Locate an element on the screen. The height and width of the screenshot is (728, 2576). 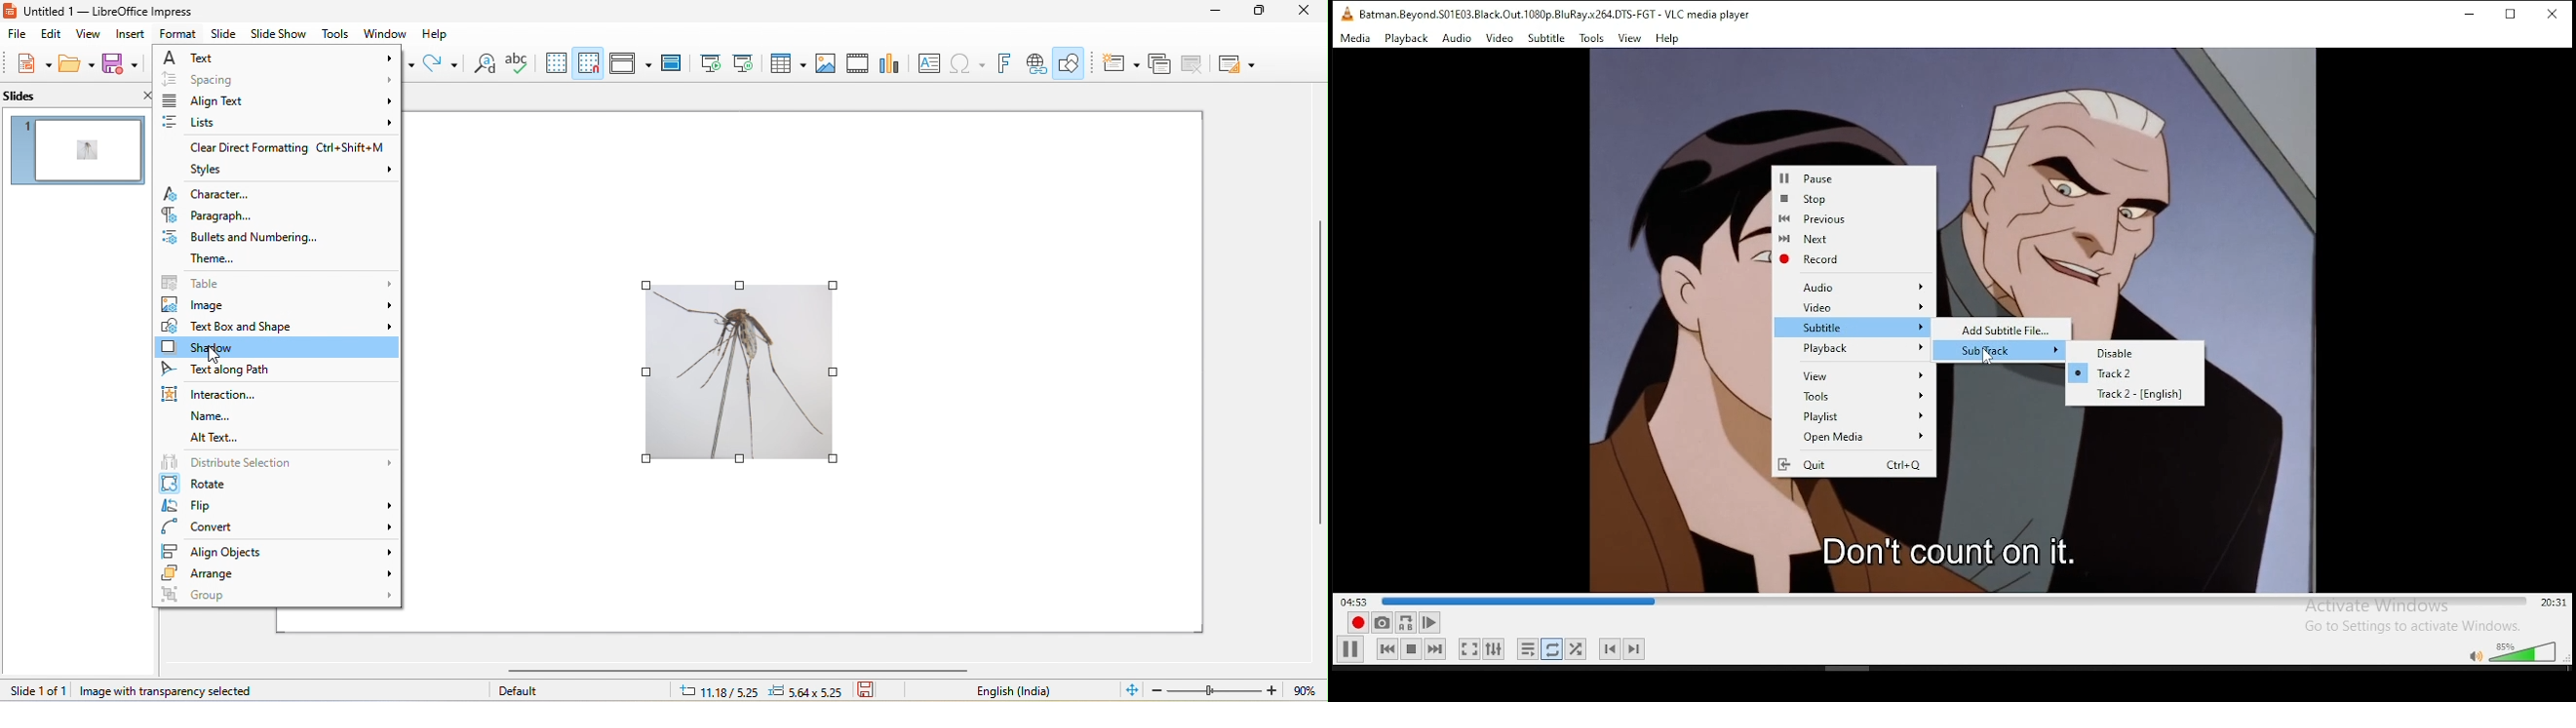
rotate is located at coordinates (277, 483).